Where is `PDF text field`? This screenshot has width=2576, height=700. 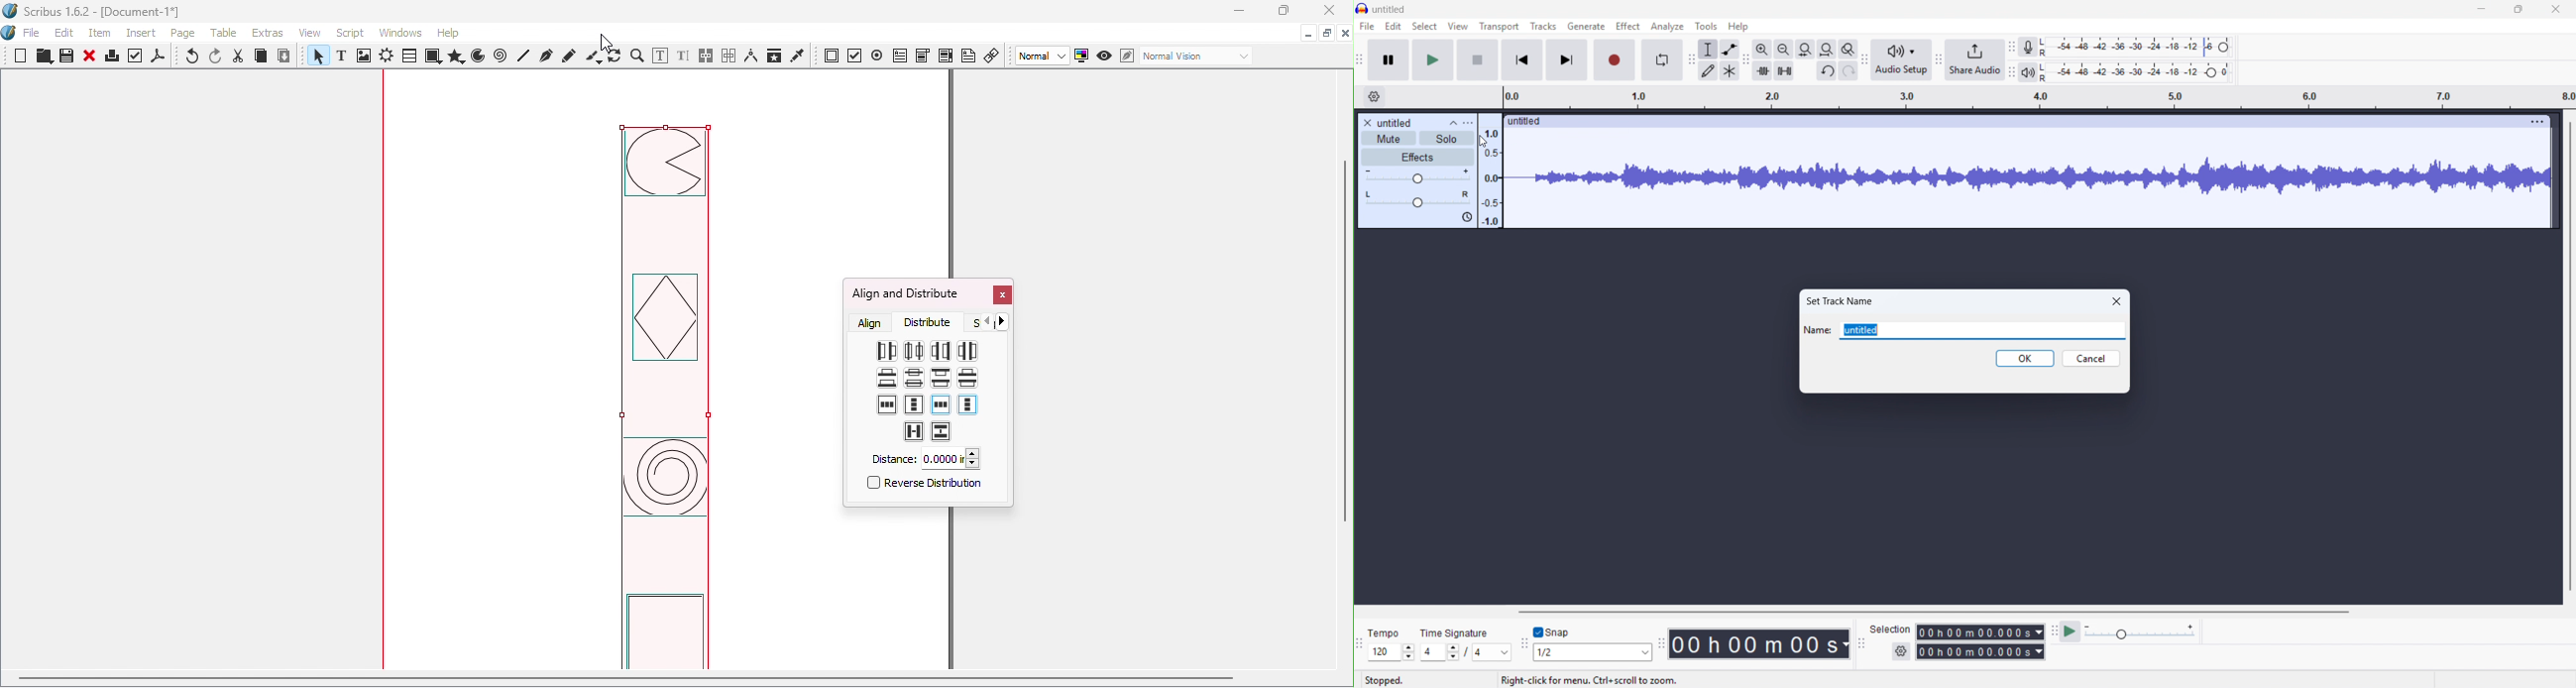
PDF text field is located at coordinates (899, 54).